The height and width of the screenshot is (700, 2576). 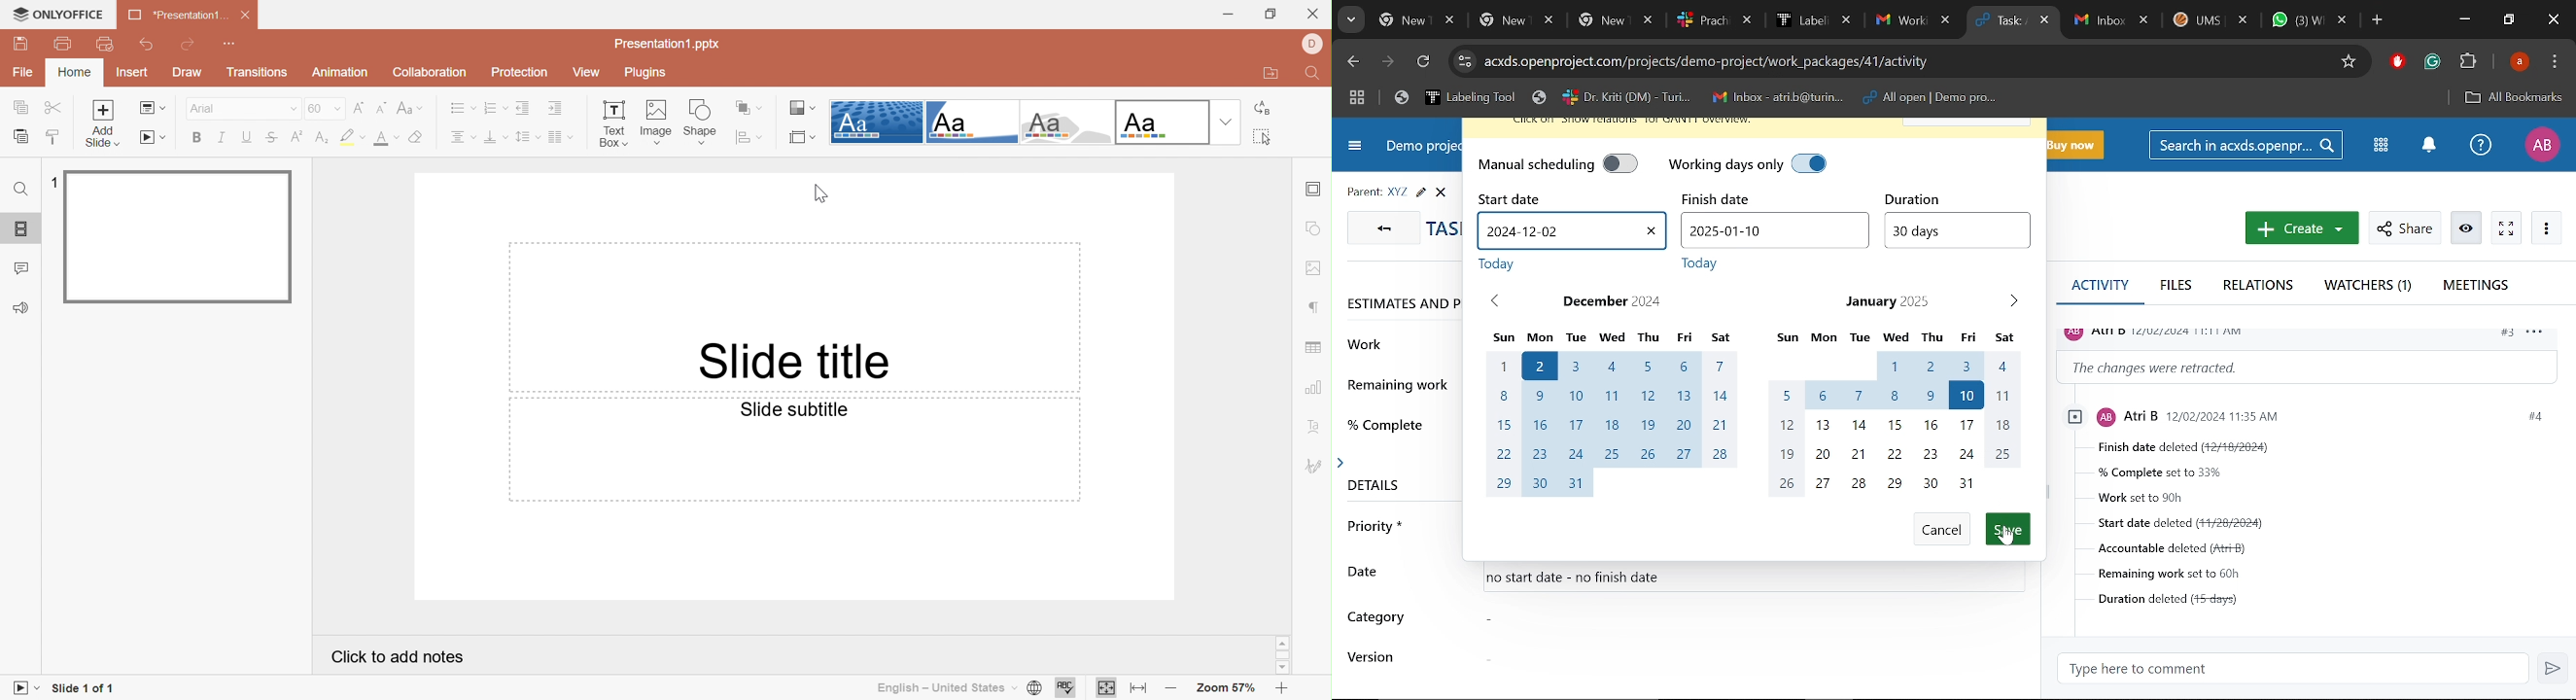 I want to click on Activate zen mode, so click(x=2506, y=228).